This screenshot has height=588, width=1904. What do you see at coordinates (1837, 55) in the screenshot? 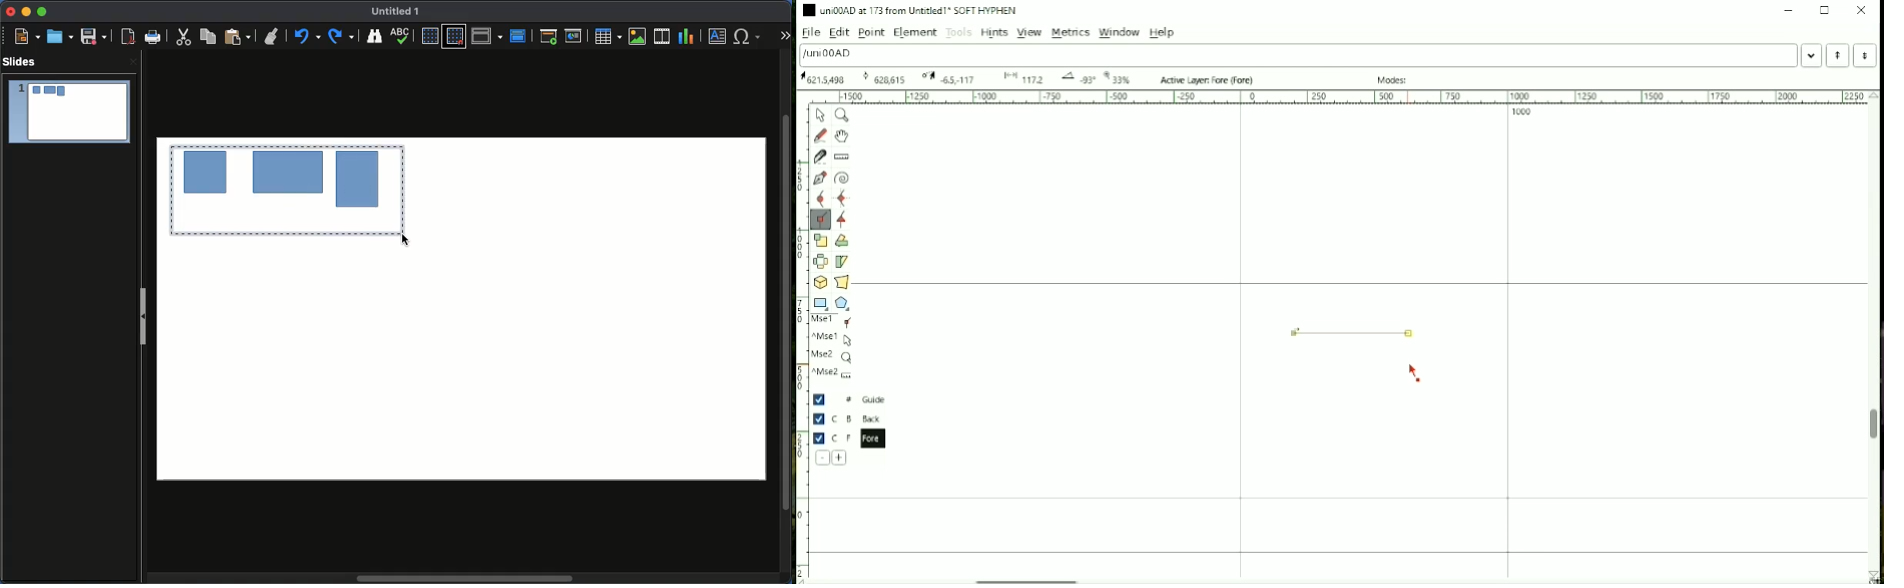
I see `Previous word` at bounding box center [1837, 55].